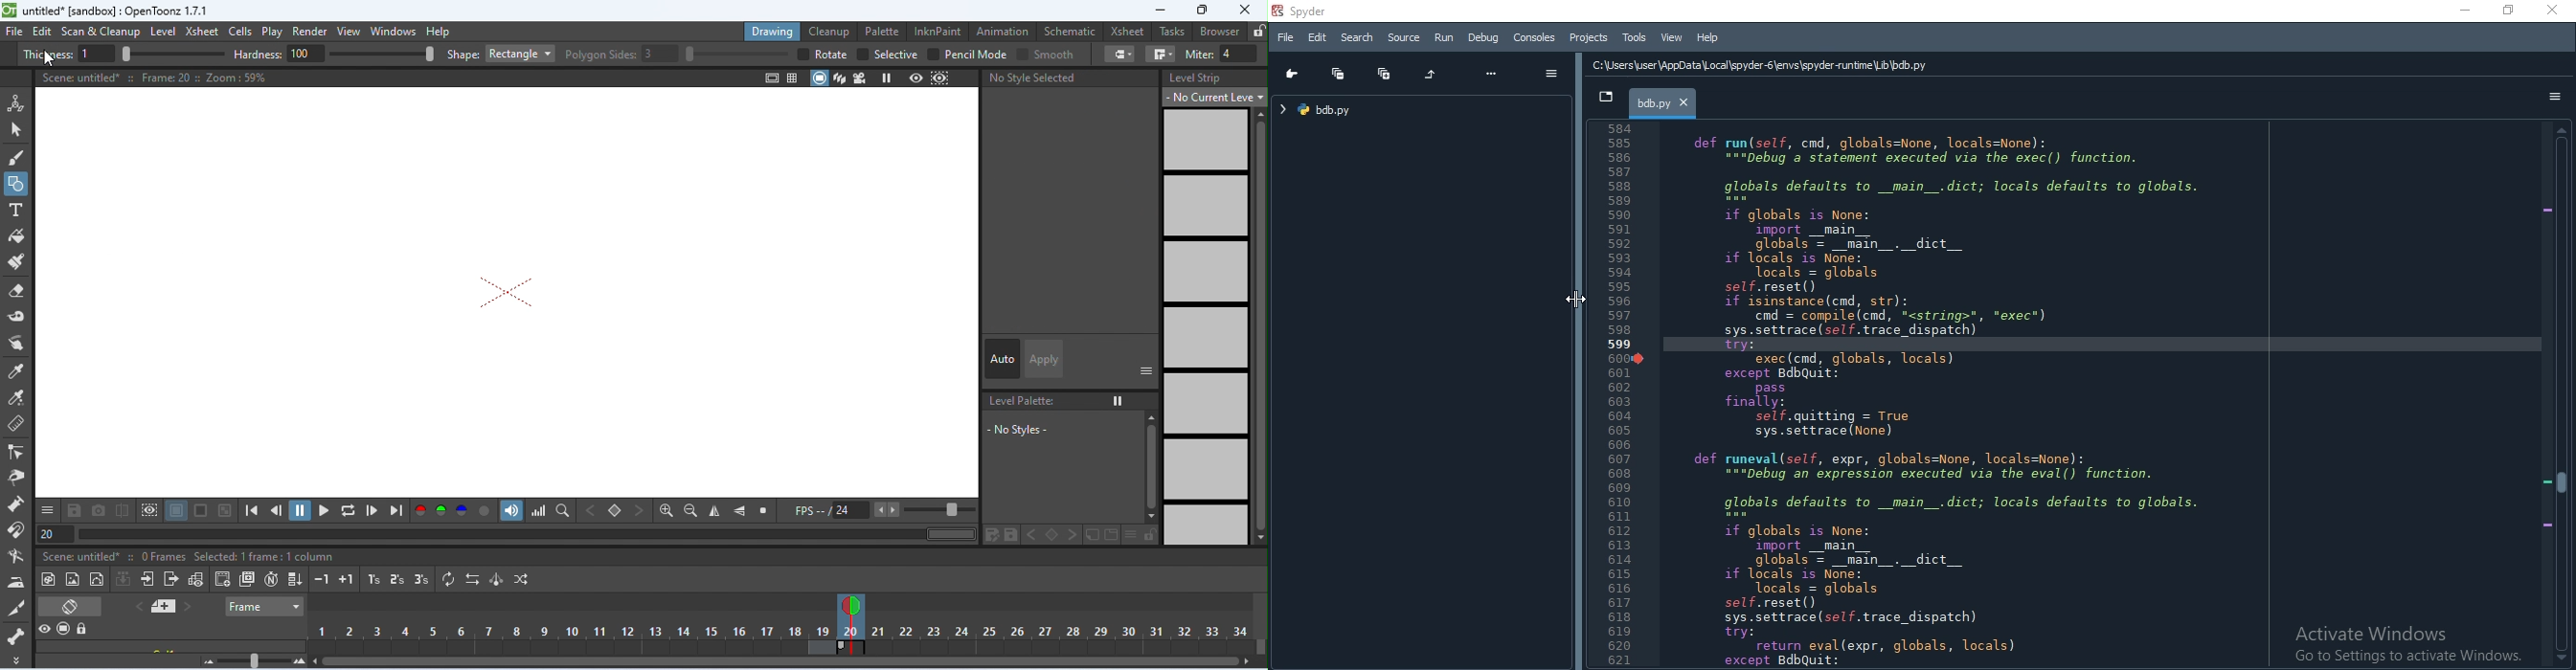  I want to click on horizontal scroll bar, so click(785, 662).